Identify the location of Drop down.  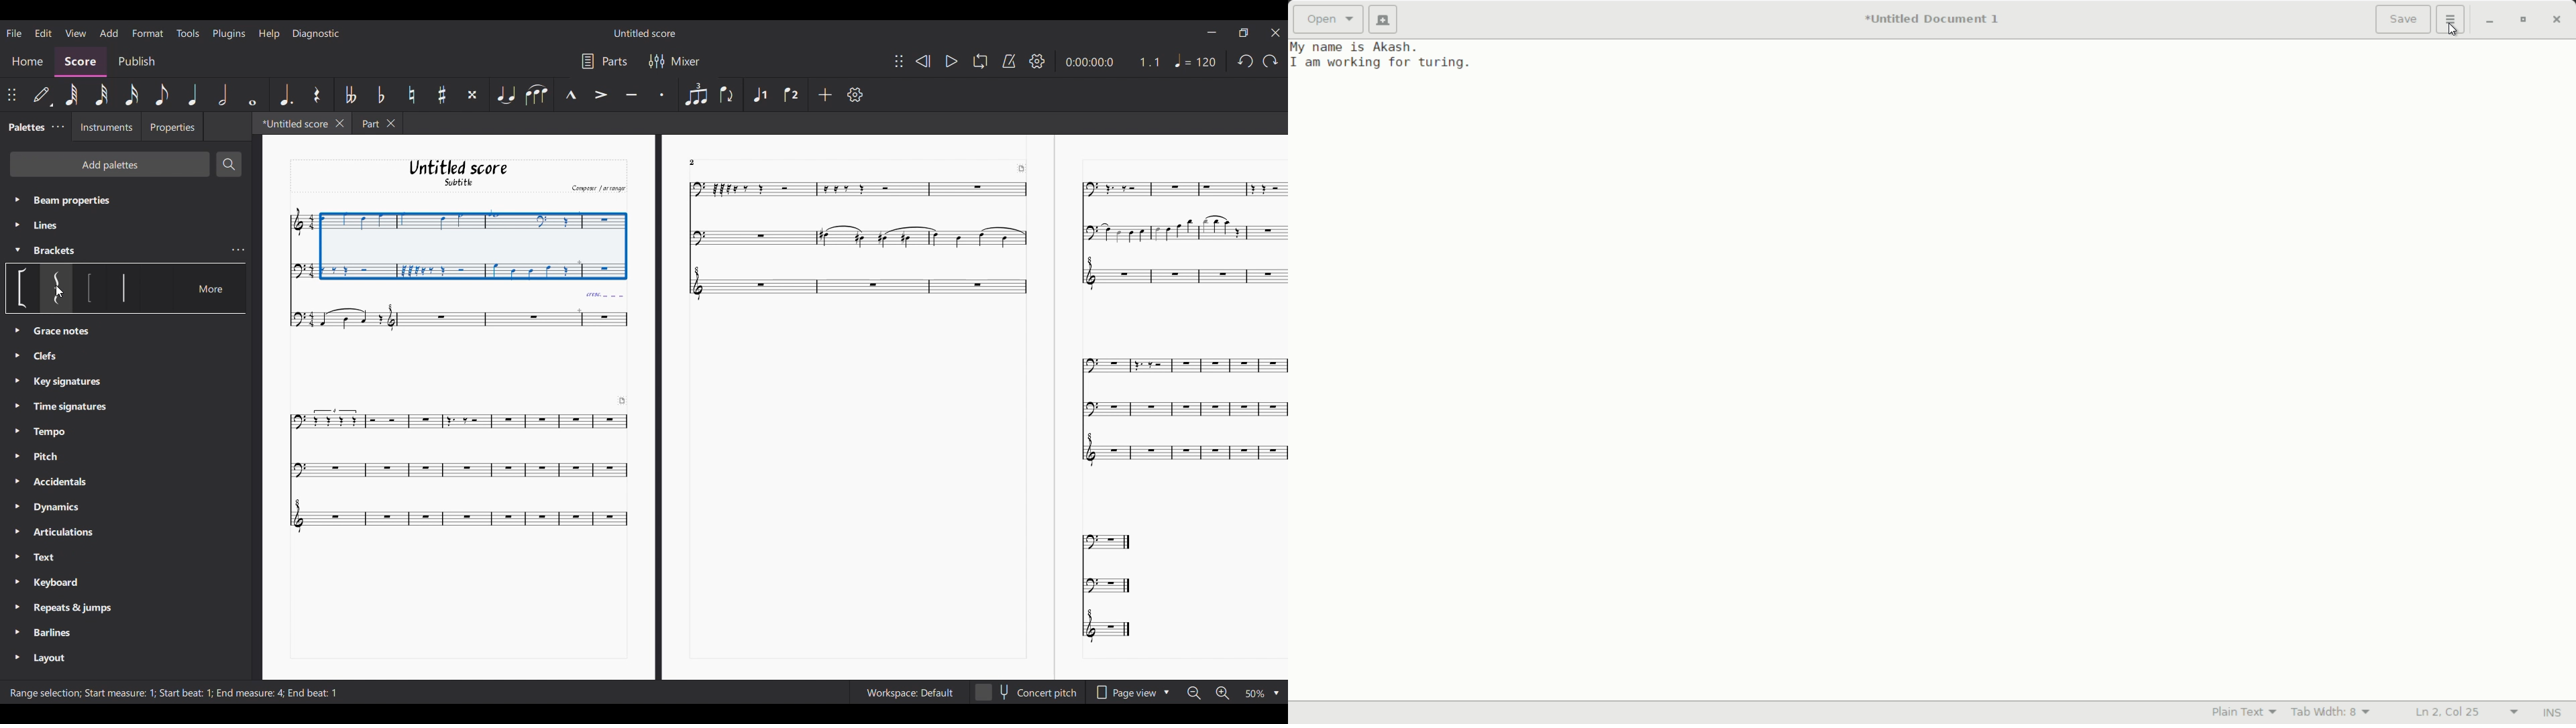
(1169, 691).